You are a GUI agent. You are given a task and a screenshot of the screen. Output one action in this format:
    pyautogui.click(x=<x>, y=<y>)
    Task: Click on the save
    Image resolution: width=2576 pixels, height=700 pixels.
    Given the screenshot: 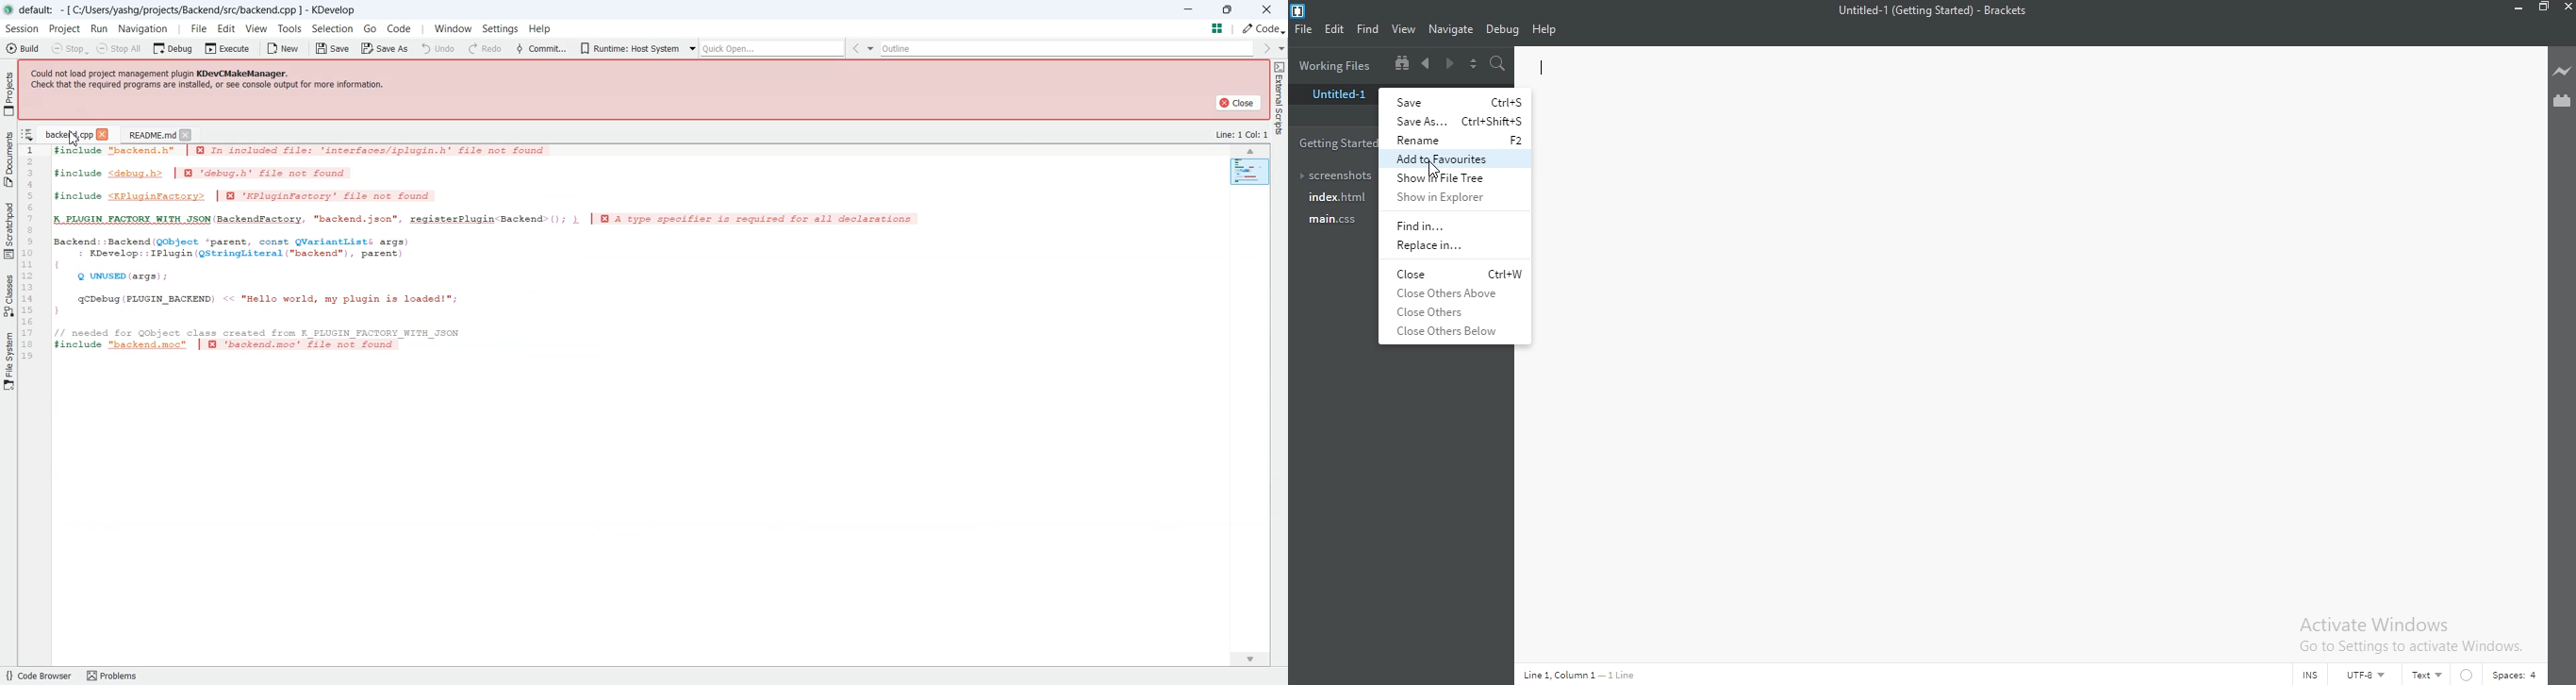 What is the action you would take?
    pyautogui.click(x=1459, y=103)
    